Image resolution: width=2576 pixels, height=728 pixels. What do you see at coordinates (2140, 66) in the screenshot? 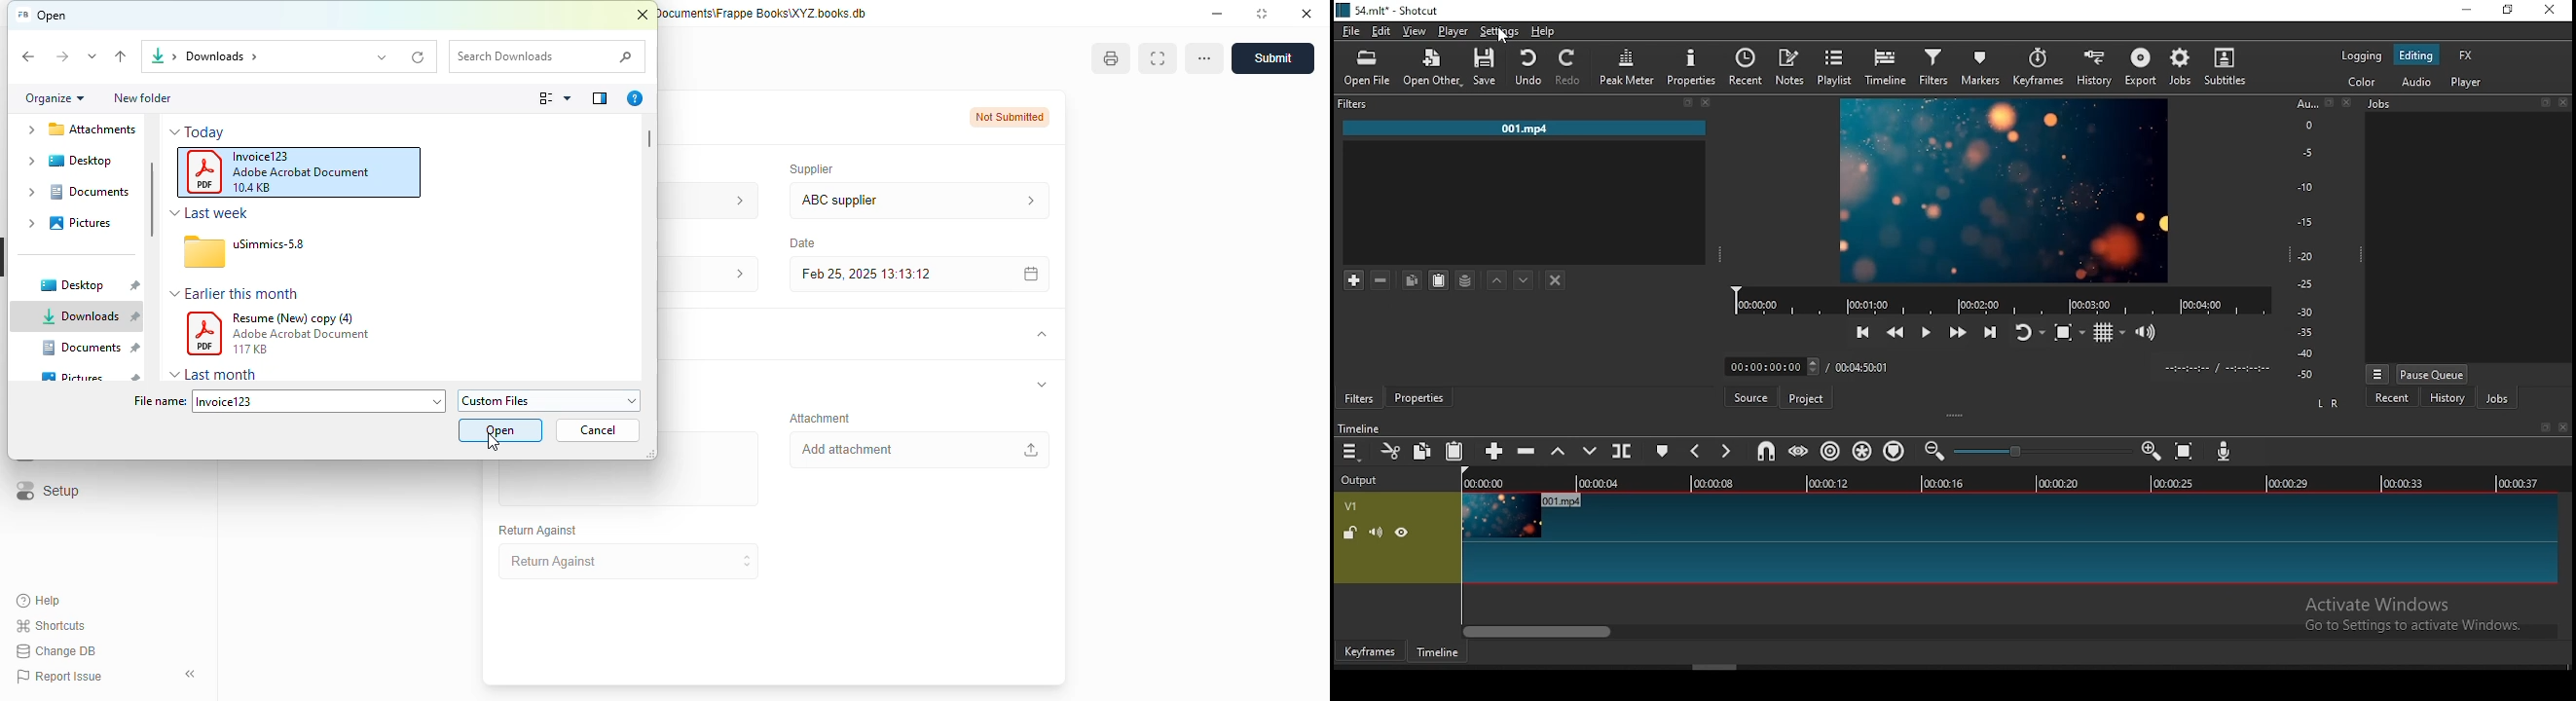
I see `export` at bounding box center [2140, 66].